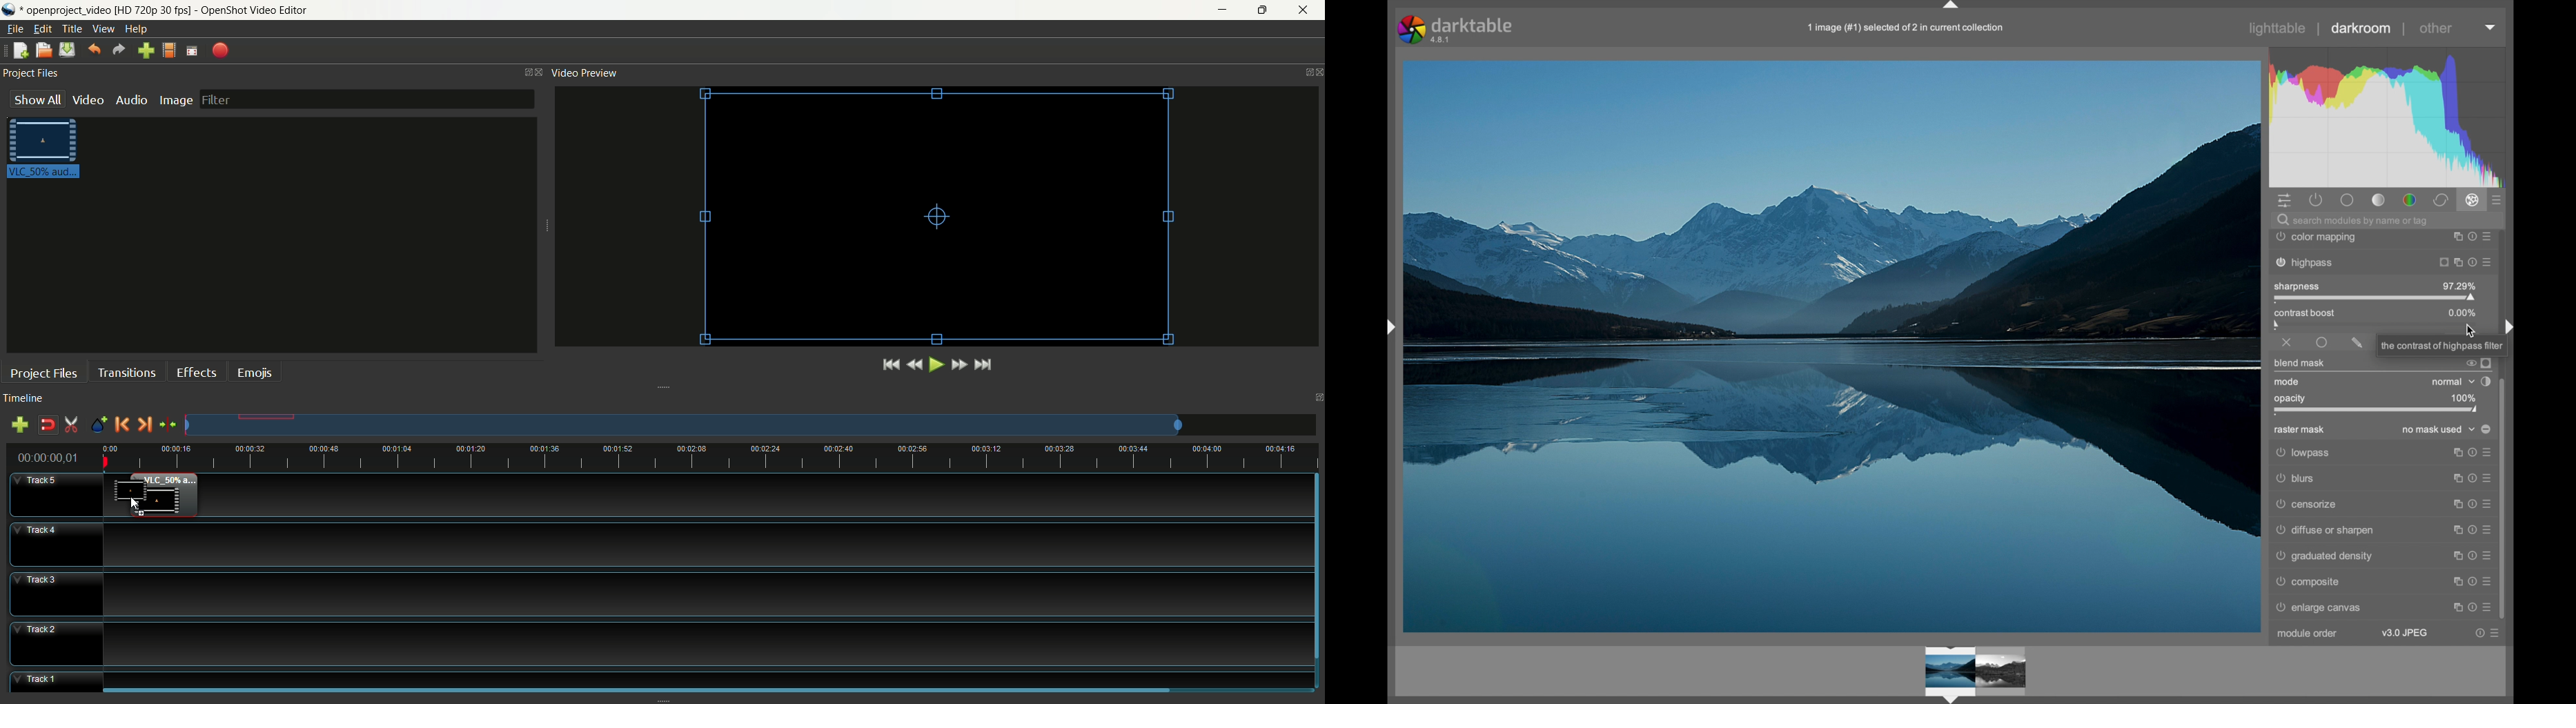 This screenshot has height=728, width=2576. I want to click on 100%, so click(2462, 398).